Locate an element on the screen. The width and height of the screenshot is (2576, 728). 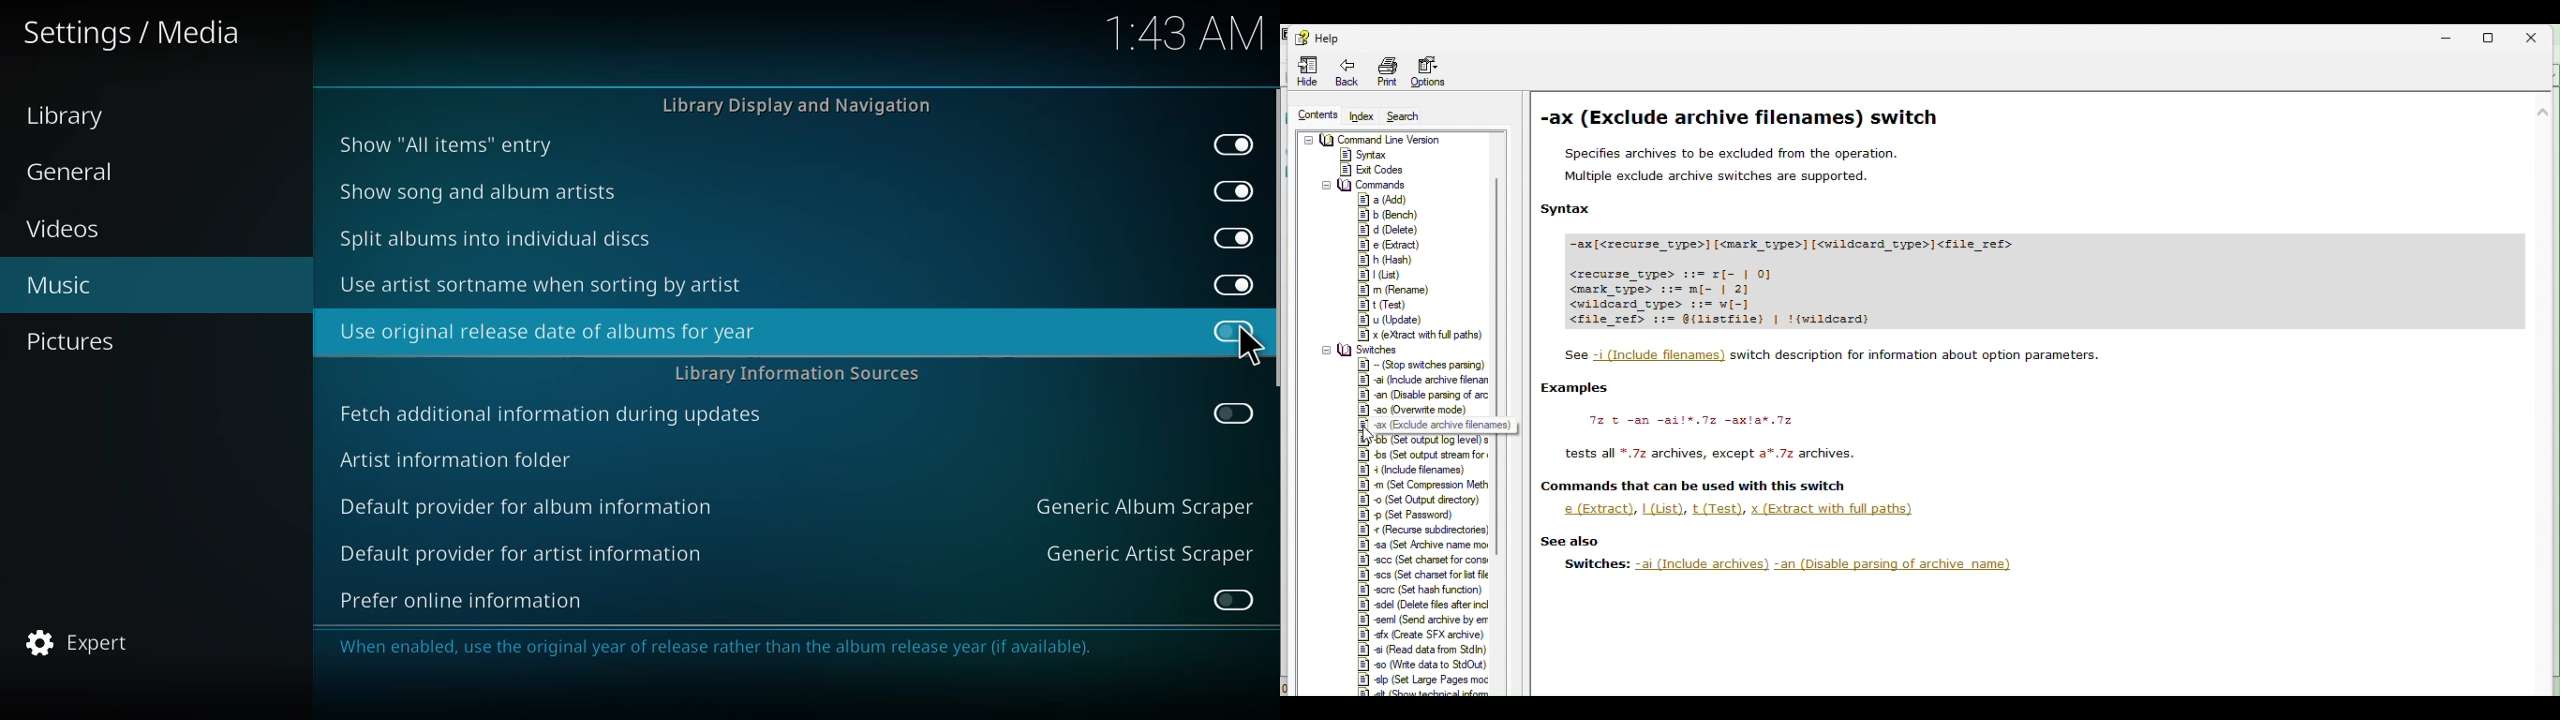
use artist sortname when sorting is located at coordinates (545, 284).